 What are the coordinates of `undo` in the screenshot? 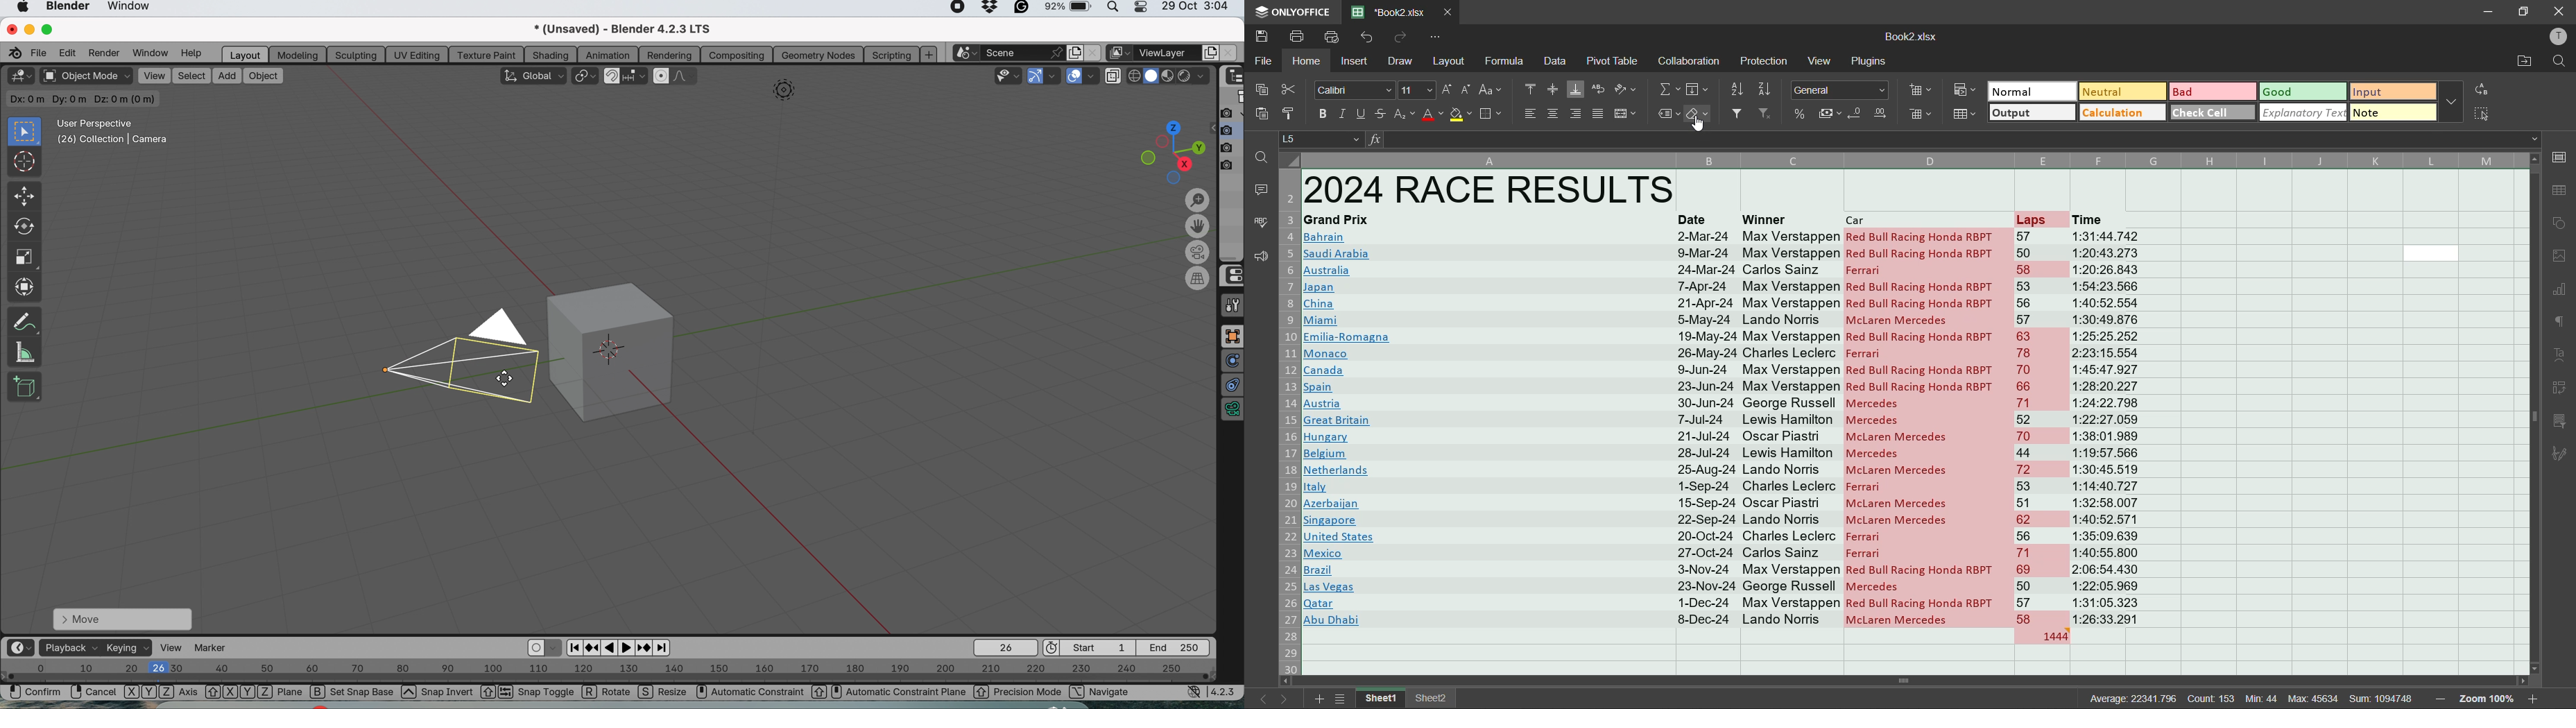 It's located at (1369, 37).